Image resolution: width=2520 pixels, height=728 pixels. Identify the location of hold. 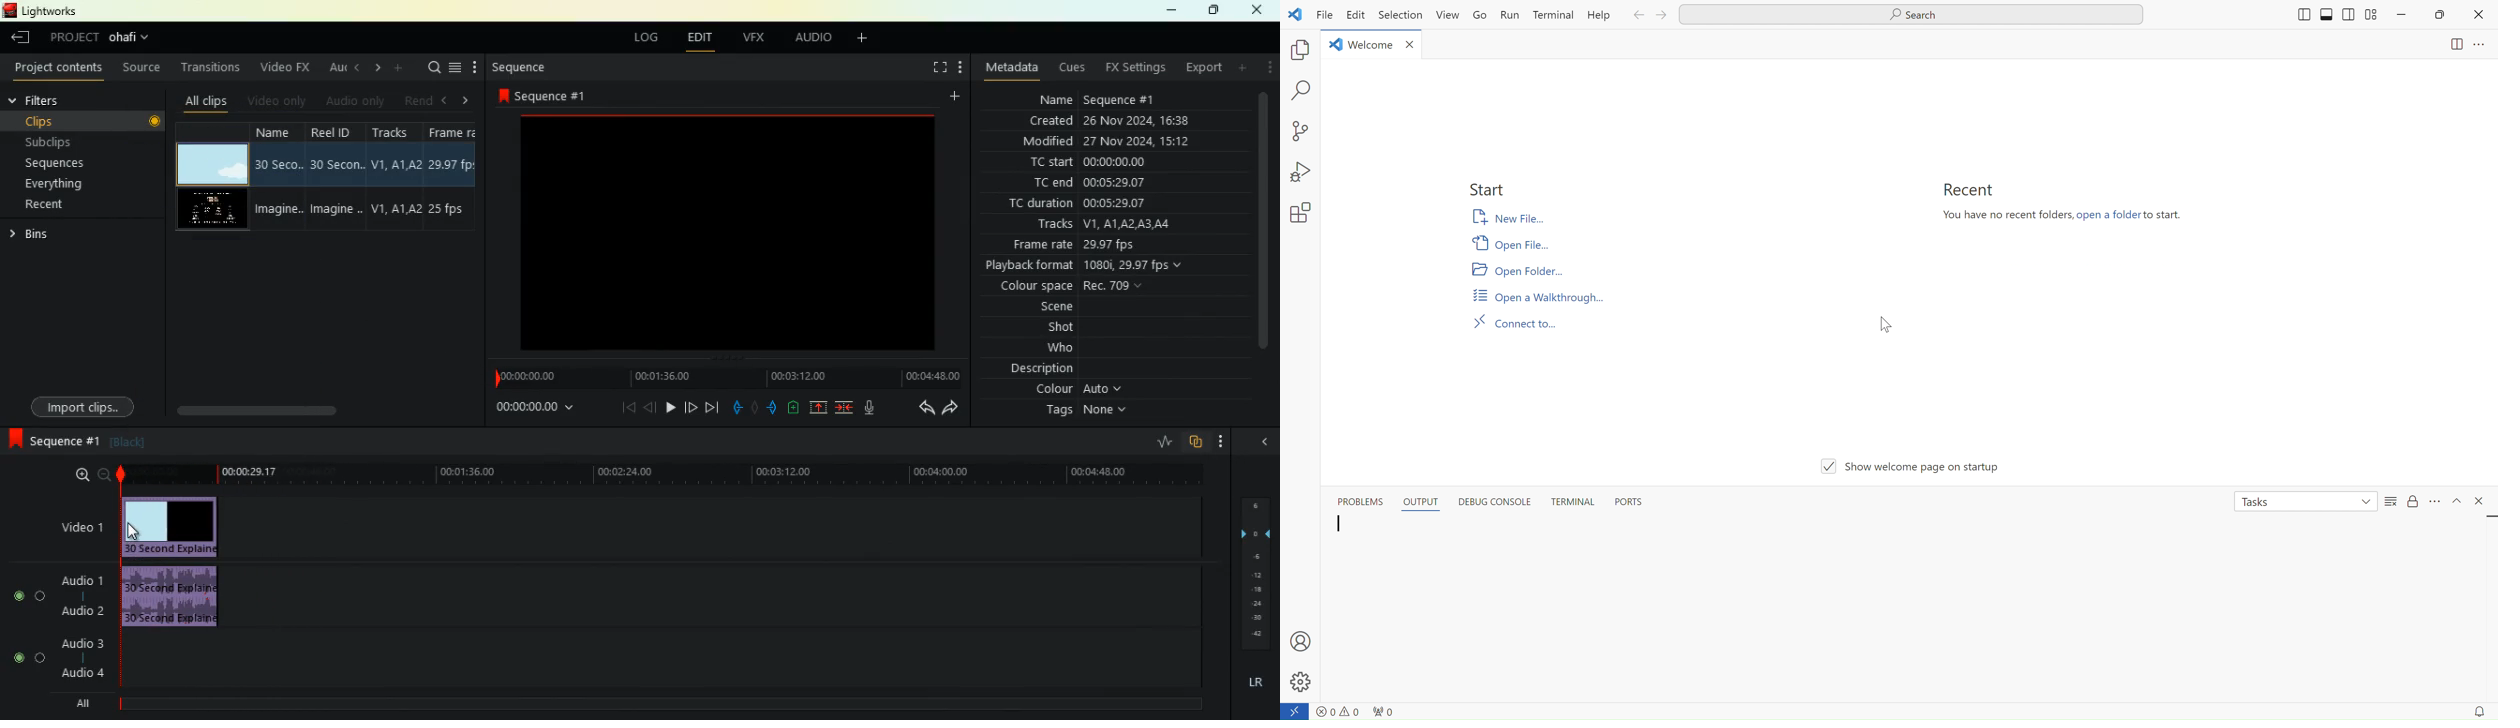
(753, 408).